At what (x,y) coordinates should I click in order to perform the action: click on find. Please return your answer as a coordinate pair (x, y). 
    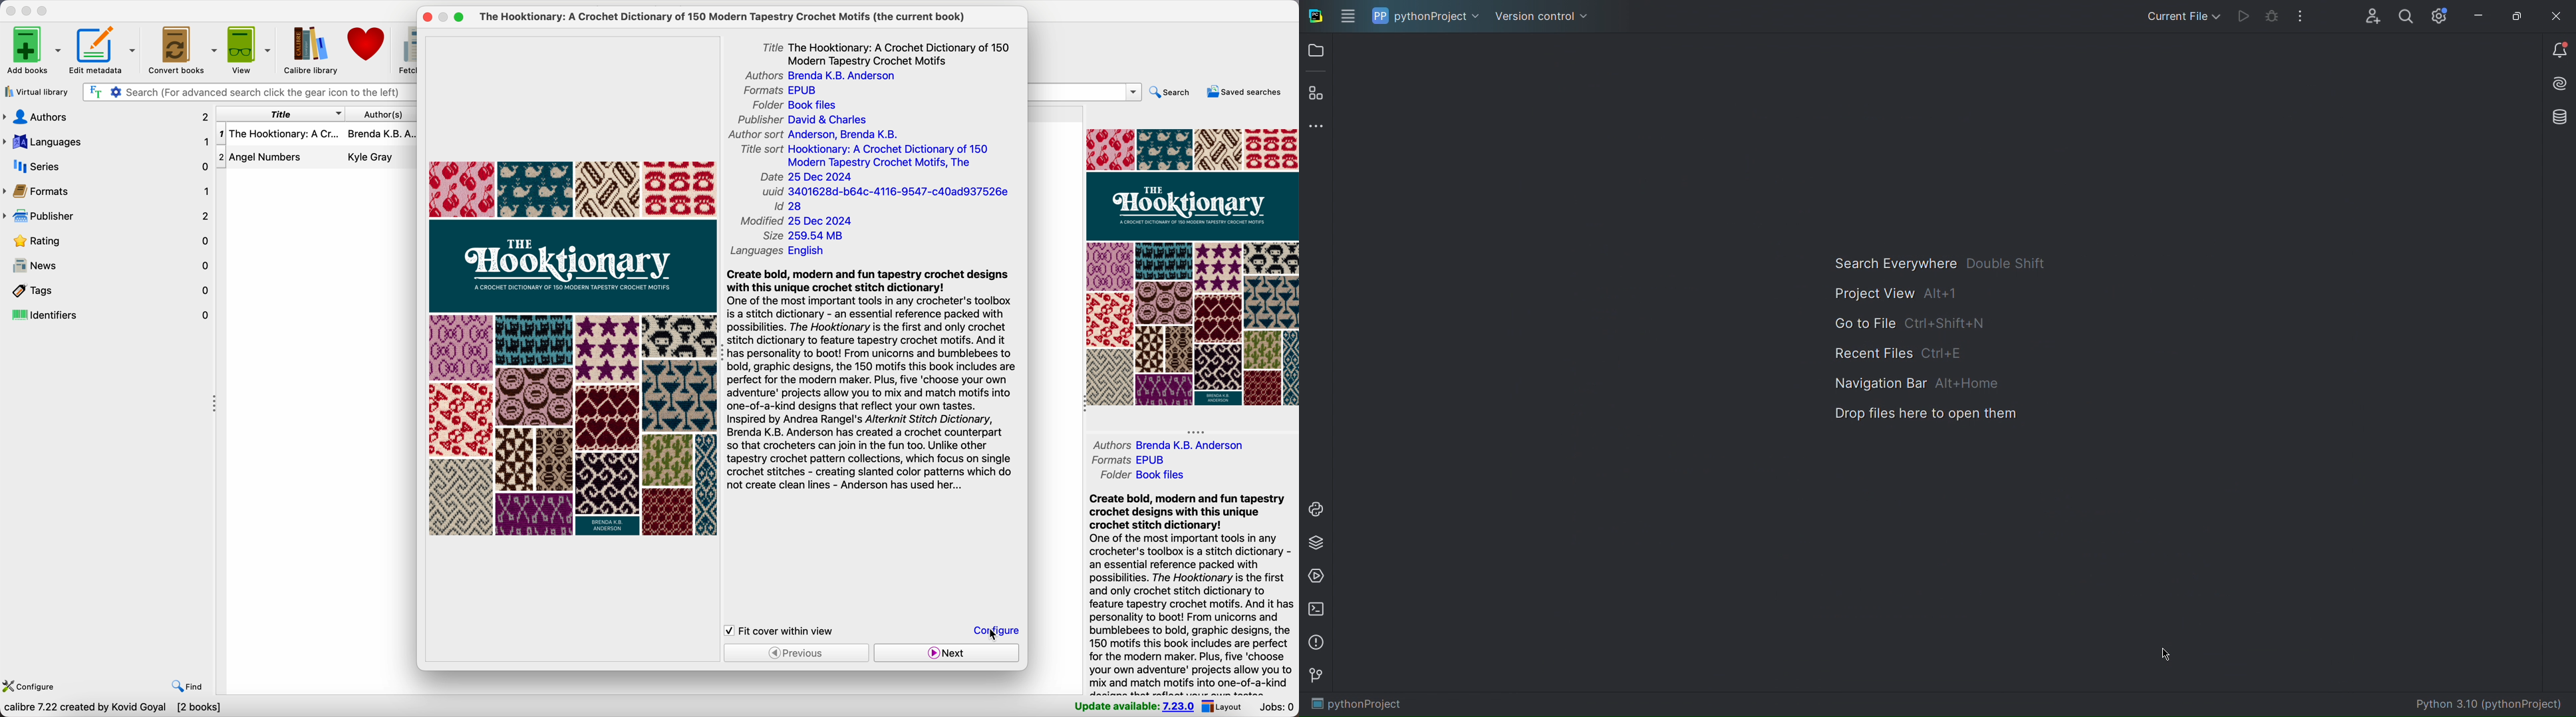
    Looking at the image, I should click on (188, 687).